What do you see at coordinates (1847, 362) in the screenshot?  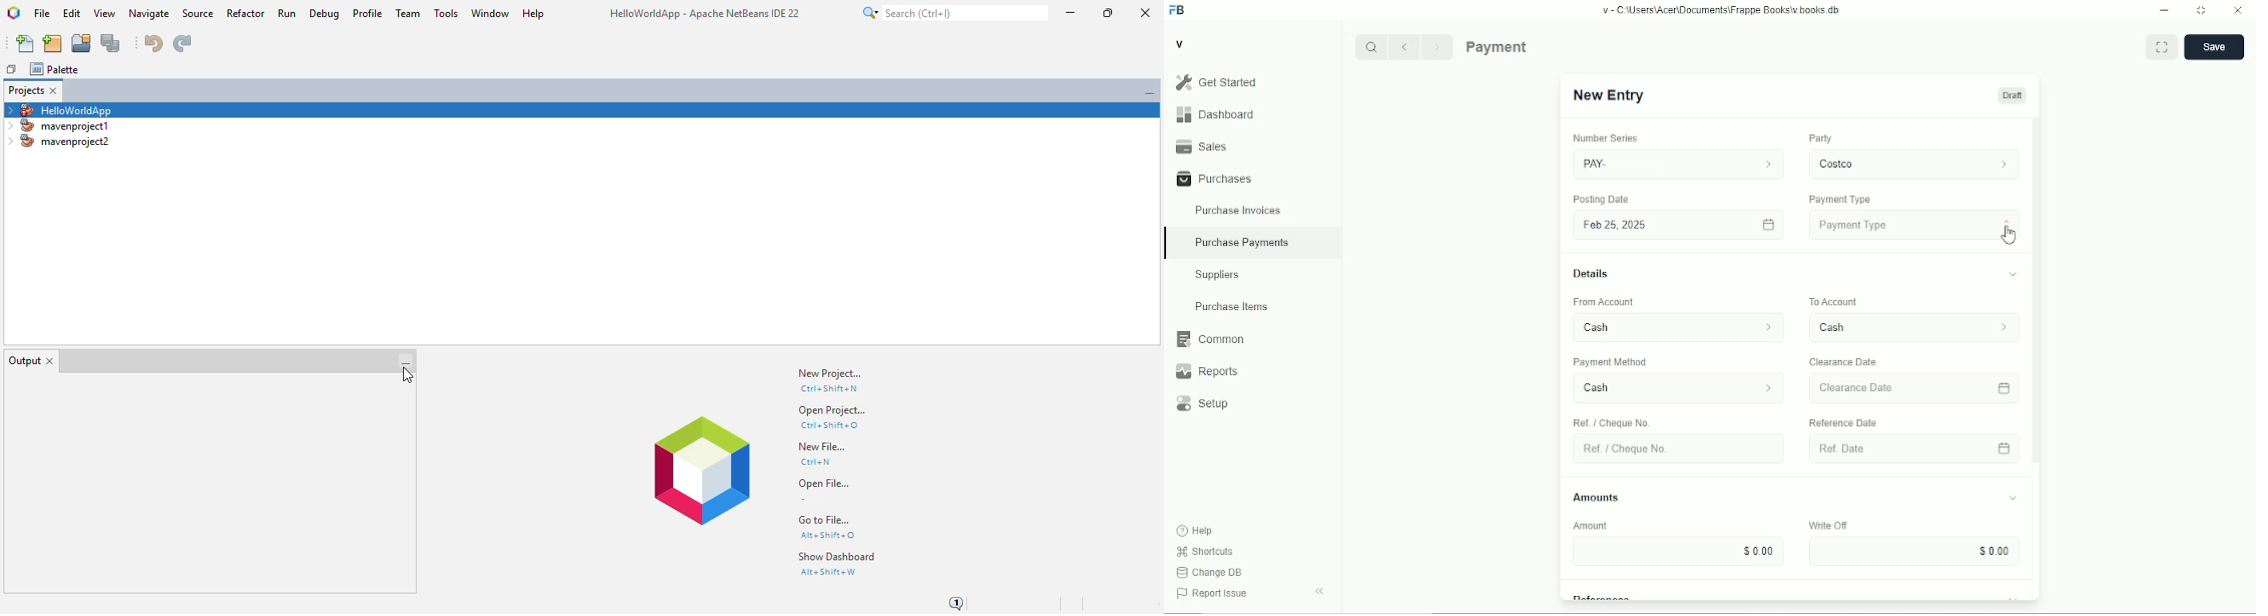 I see `Clearance Date` at bounding box center [1847, 362].